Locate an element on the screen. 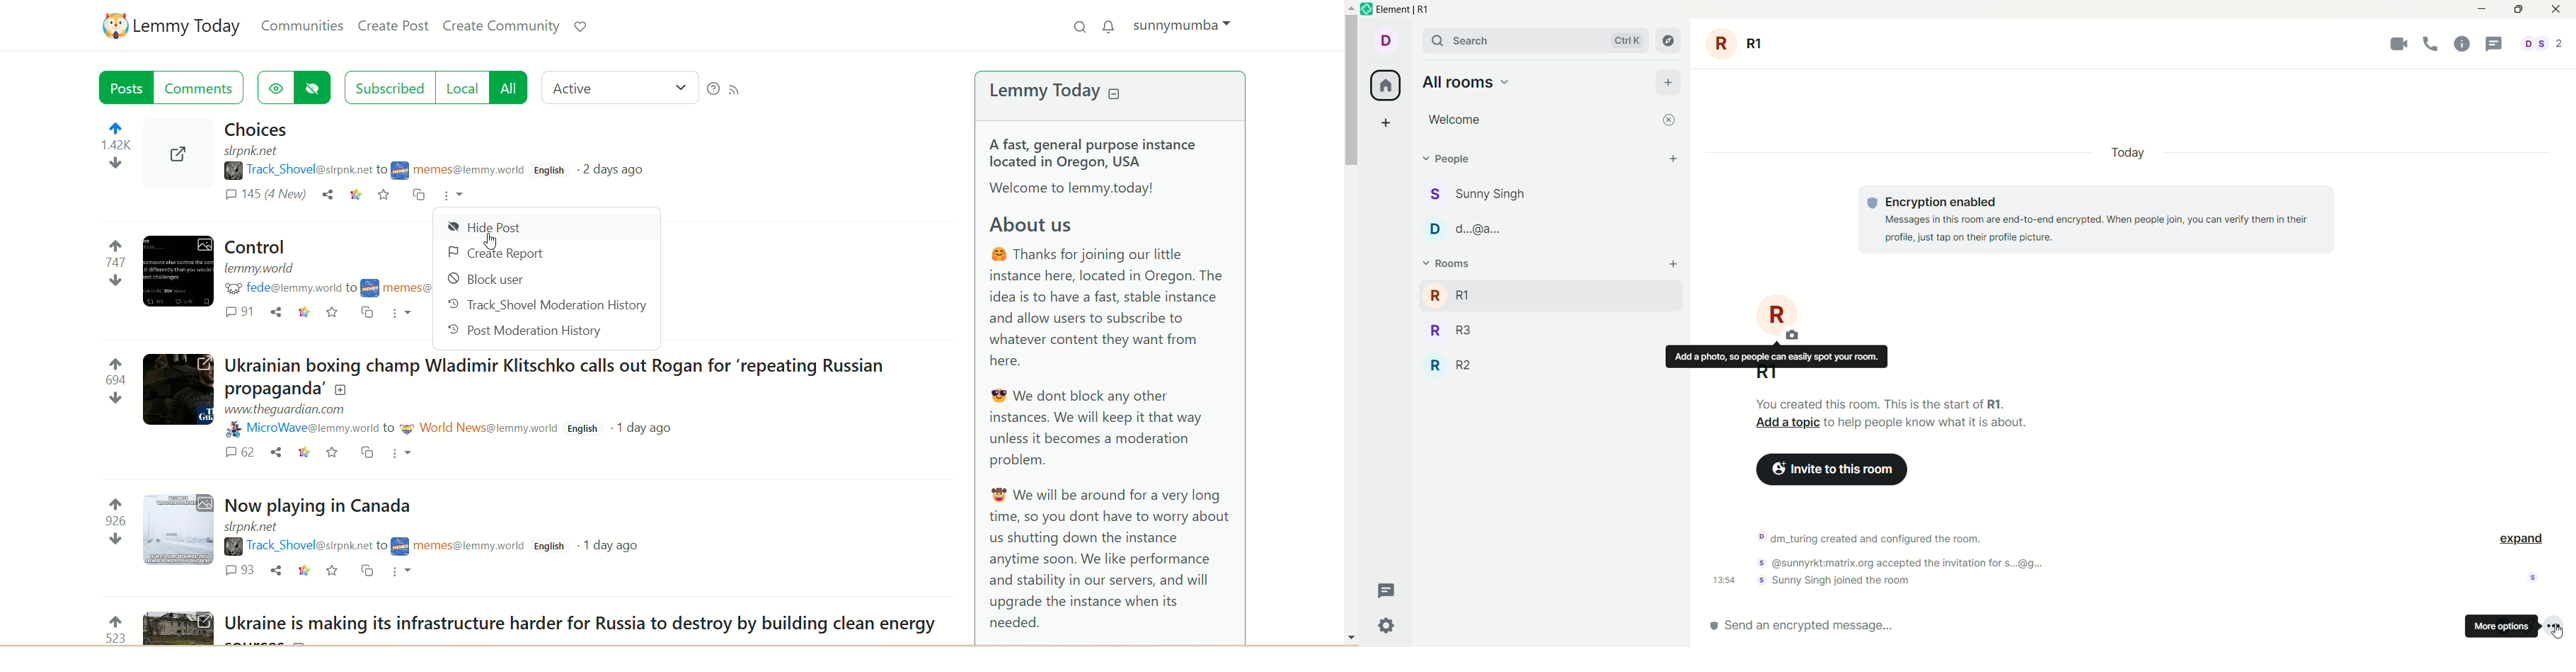  text is located at coordinates (2107, 219).